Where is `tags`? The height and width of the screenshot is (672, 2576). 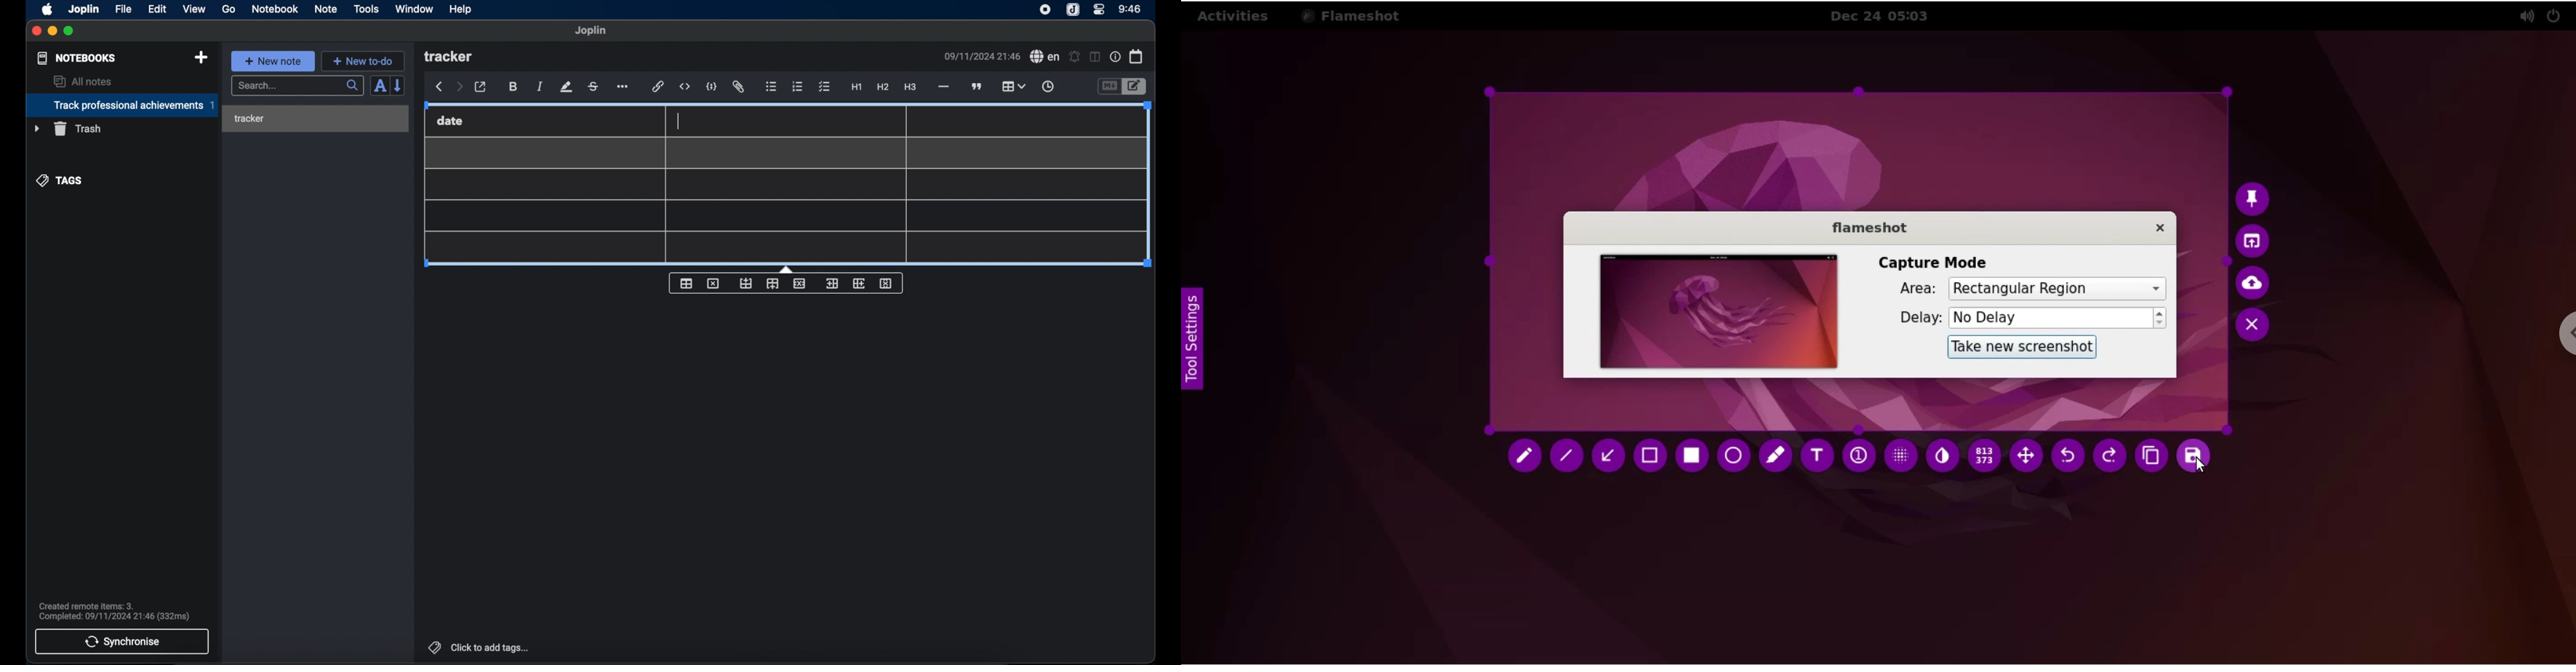 tags is located at coordinates (60, 180).